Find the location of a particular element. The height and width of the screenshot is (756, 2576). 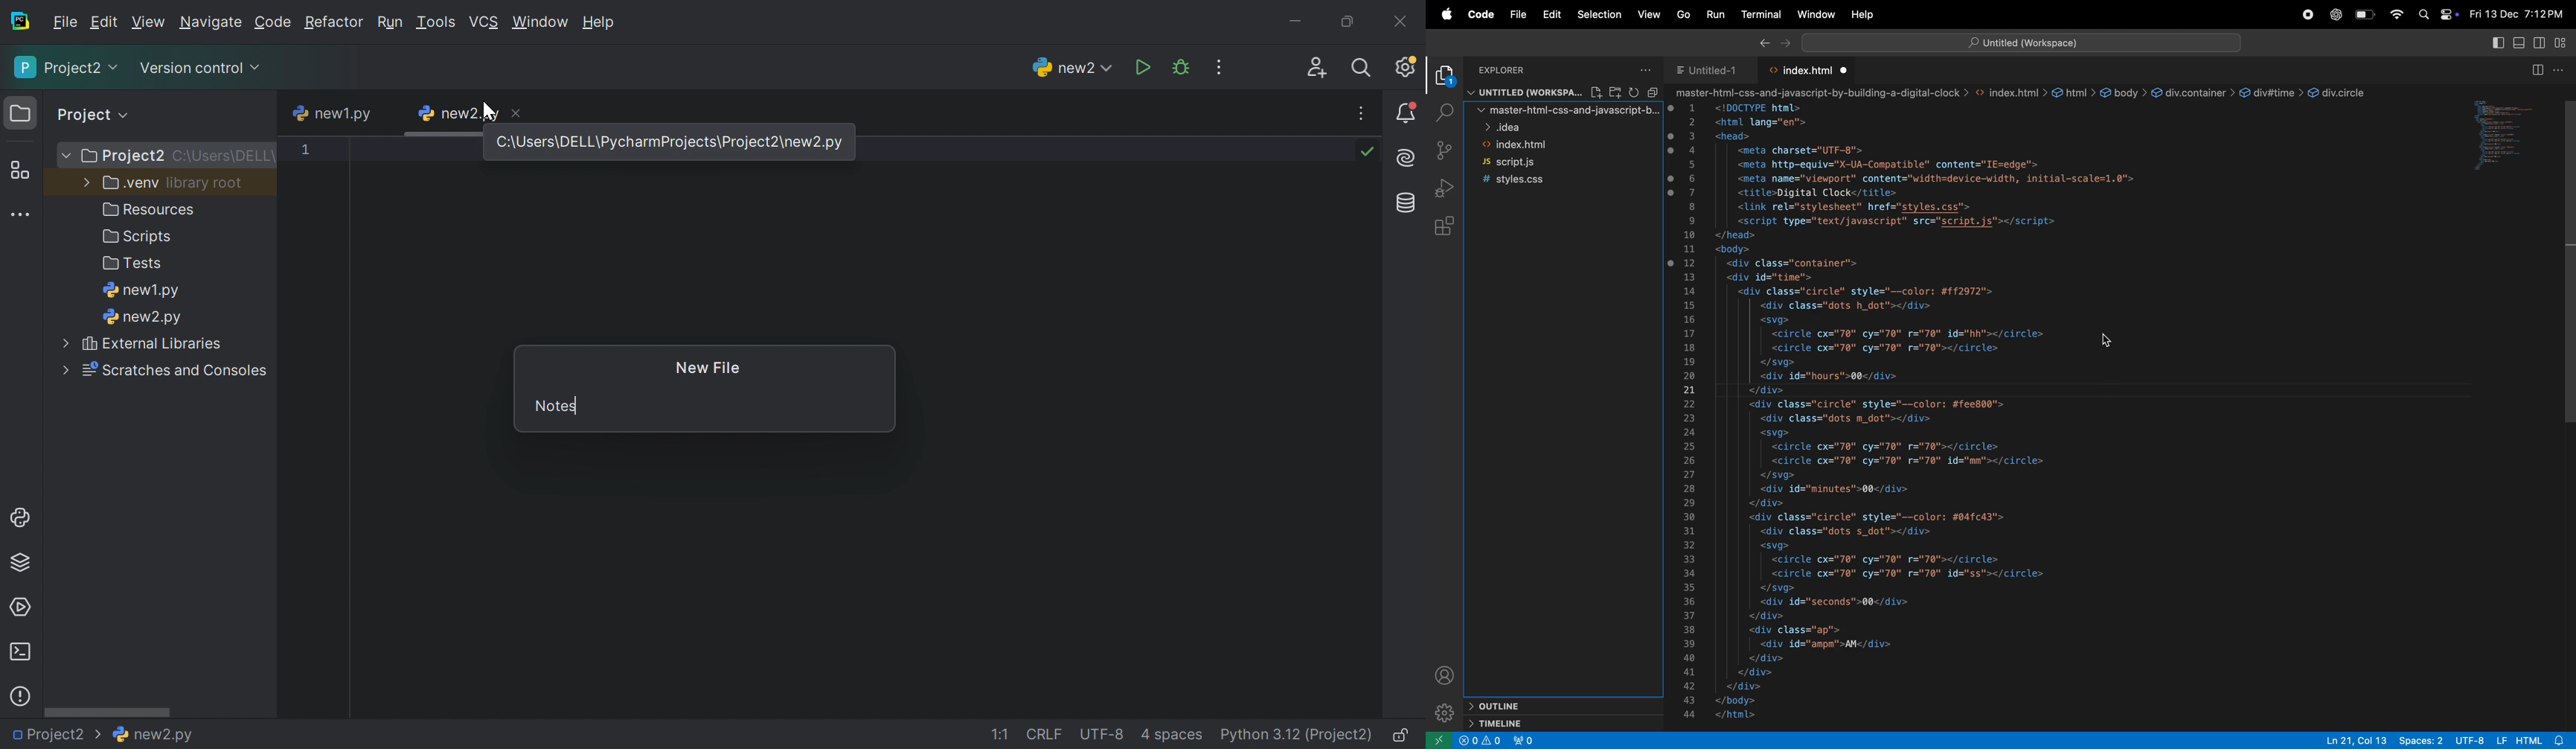

Search everywhere is located at coordinates (1365, 69).